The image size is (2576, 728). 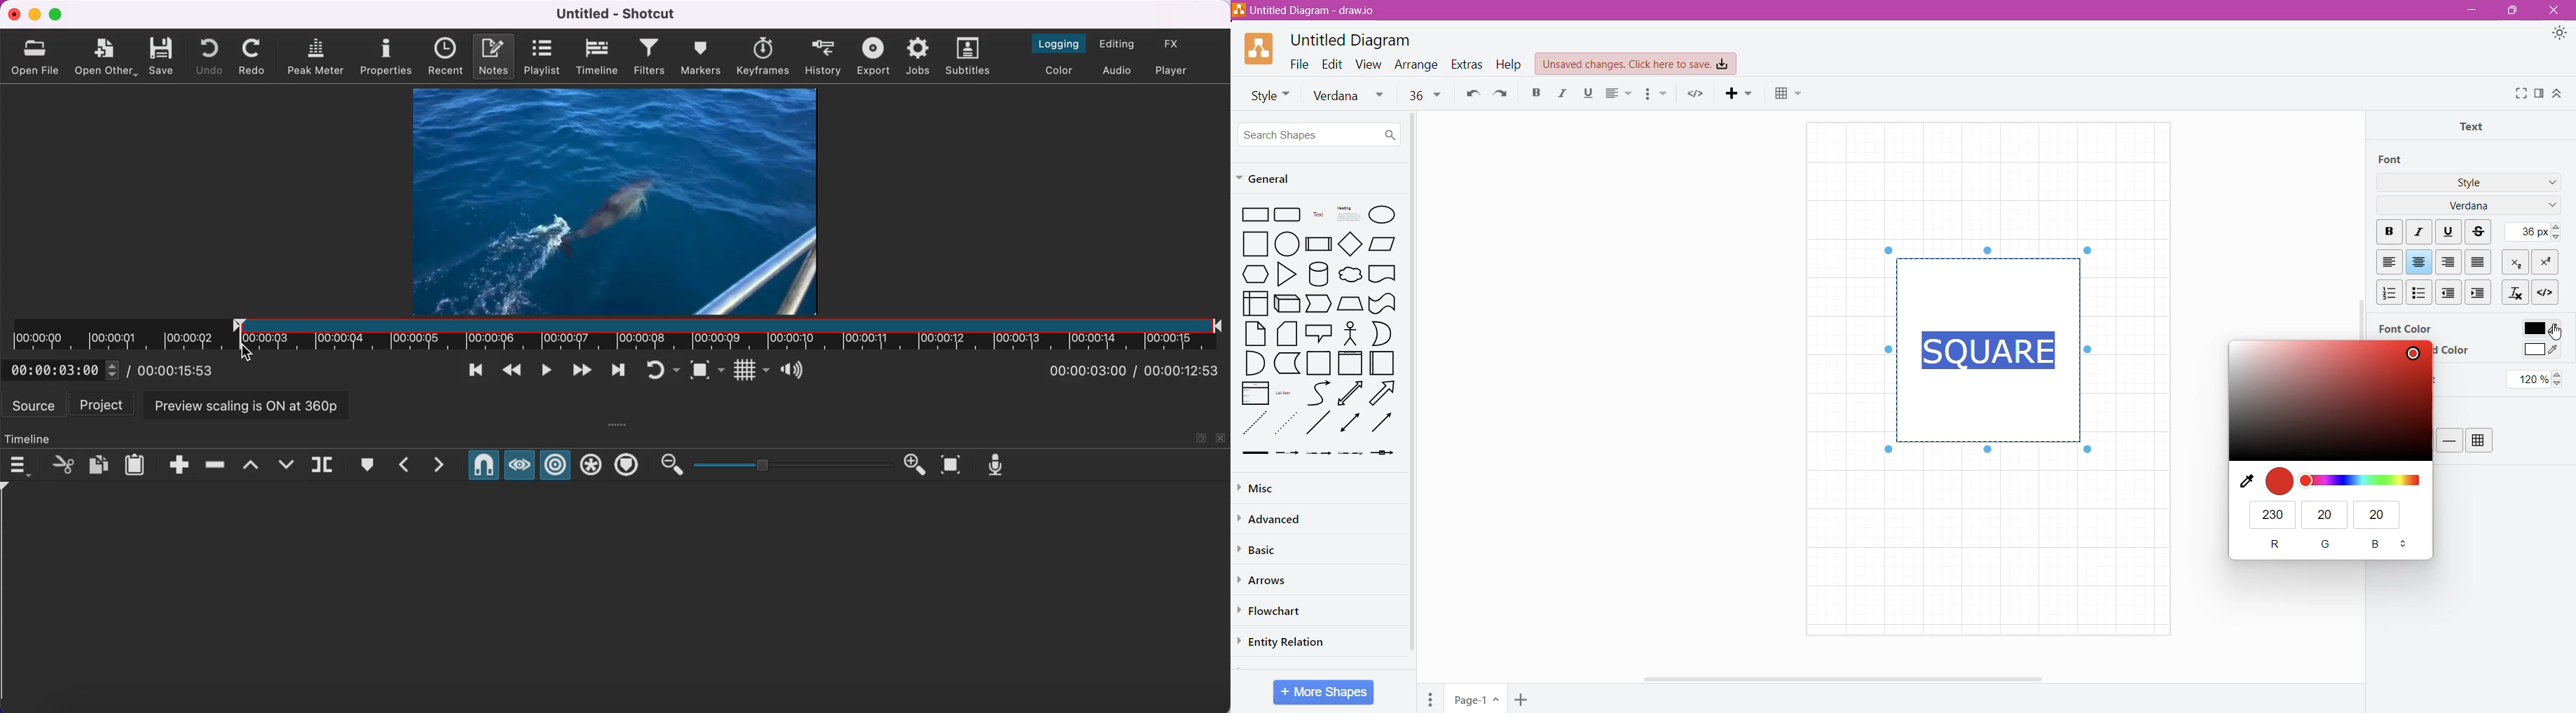 I want to click on Quarter Circle, so click(x=1253, y=362).